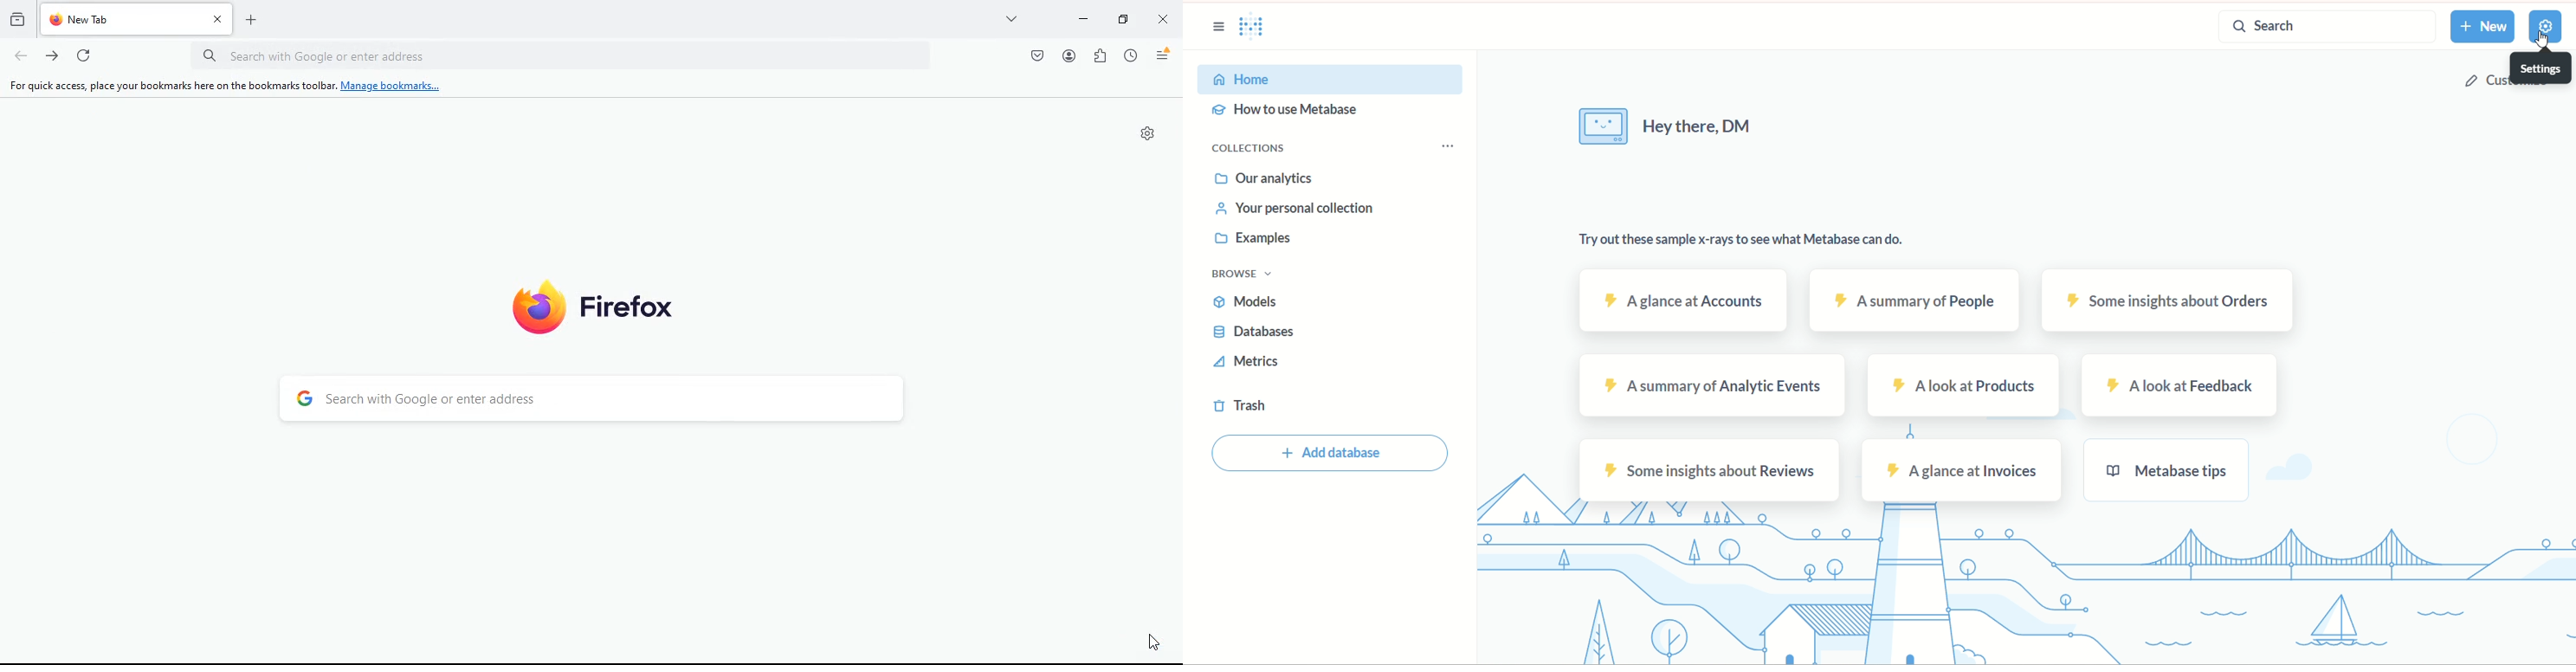  Describe the element at coordinates (252, 22) in the screenshot. I see `add tab` at that location.